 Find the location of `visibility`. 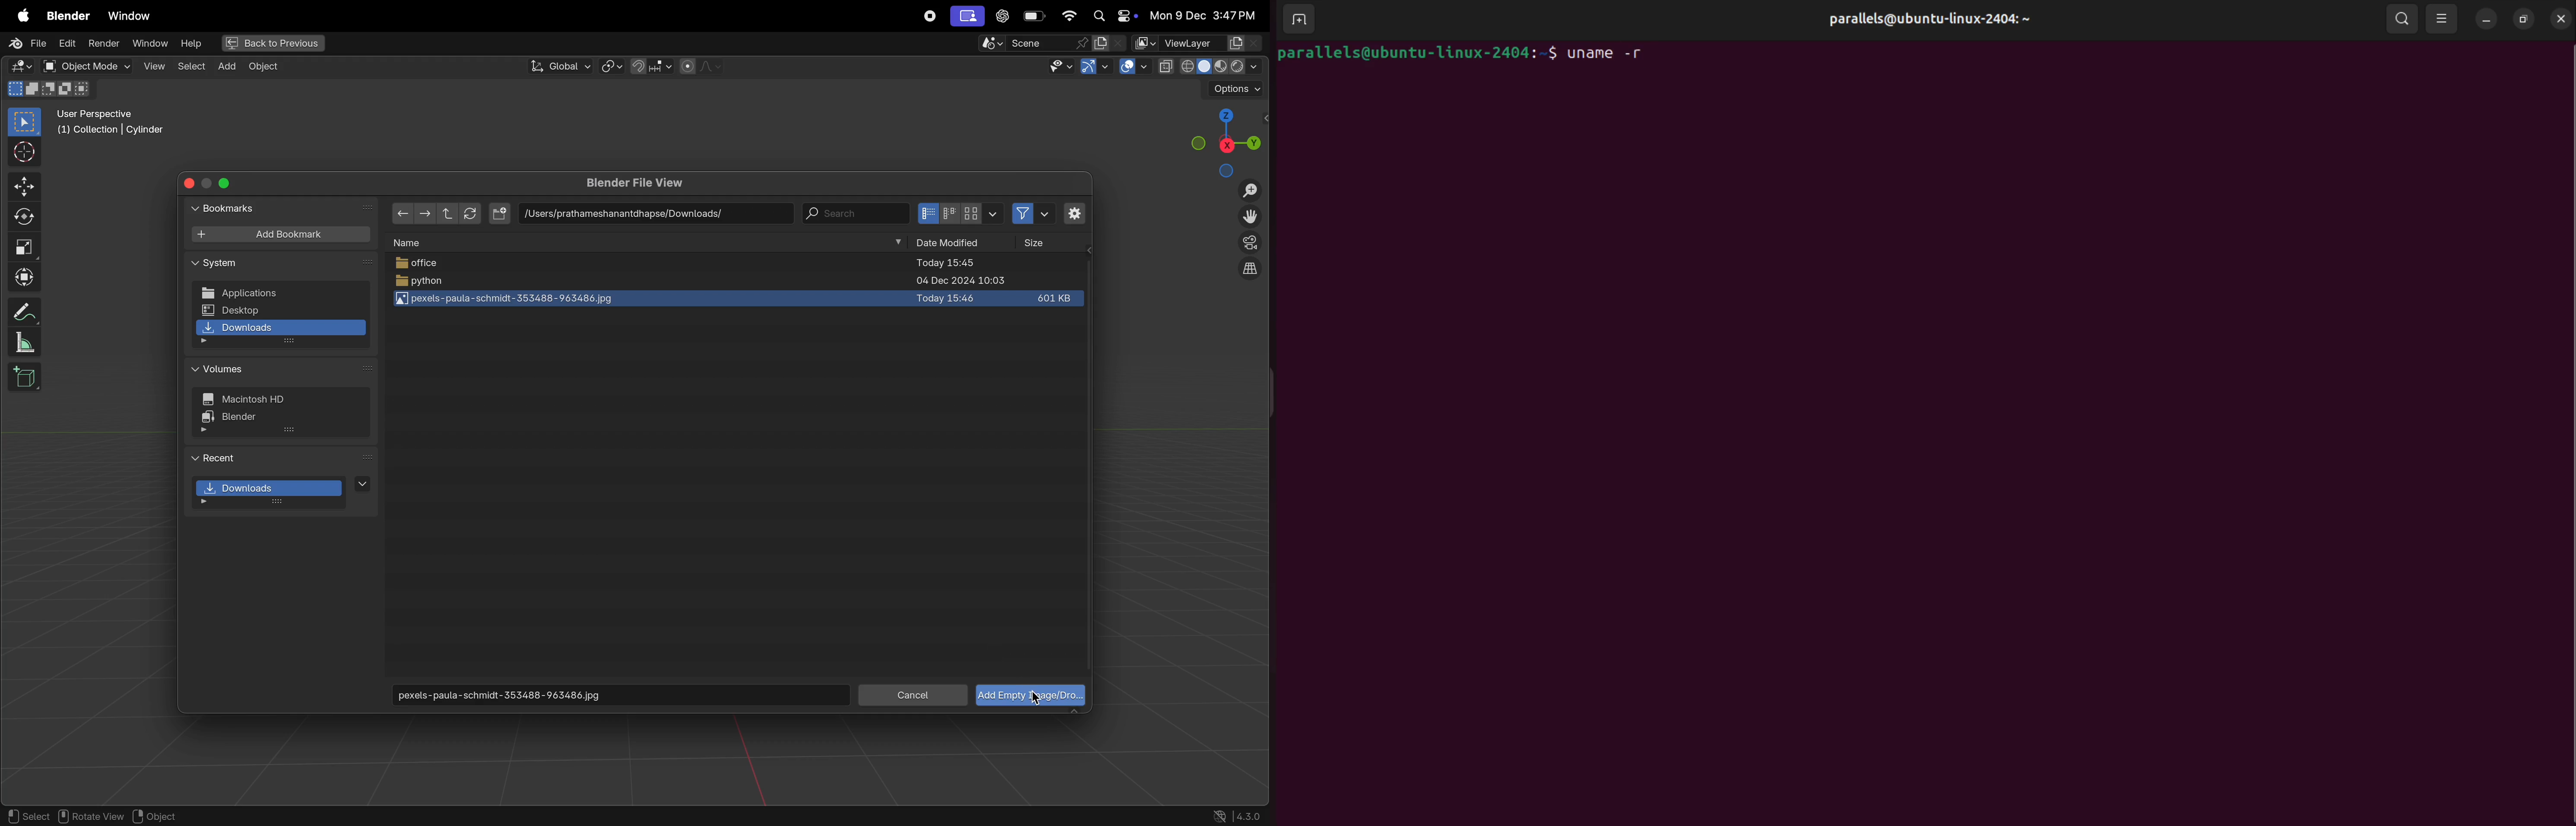

visibility is located at coordinates (1060, 67).